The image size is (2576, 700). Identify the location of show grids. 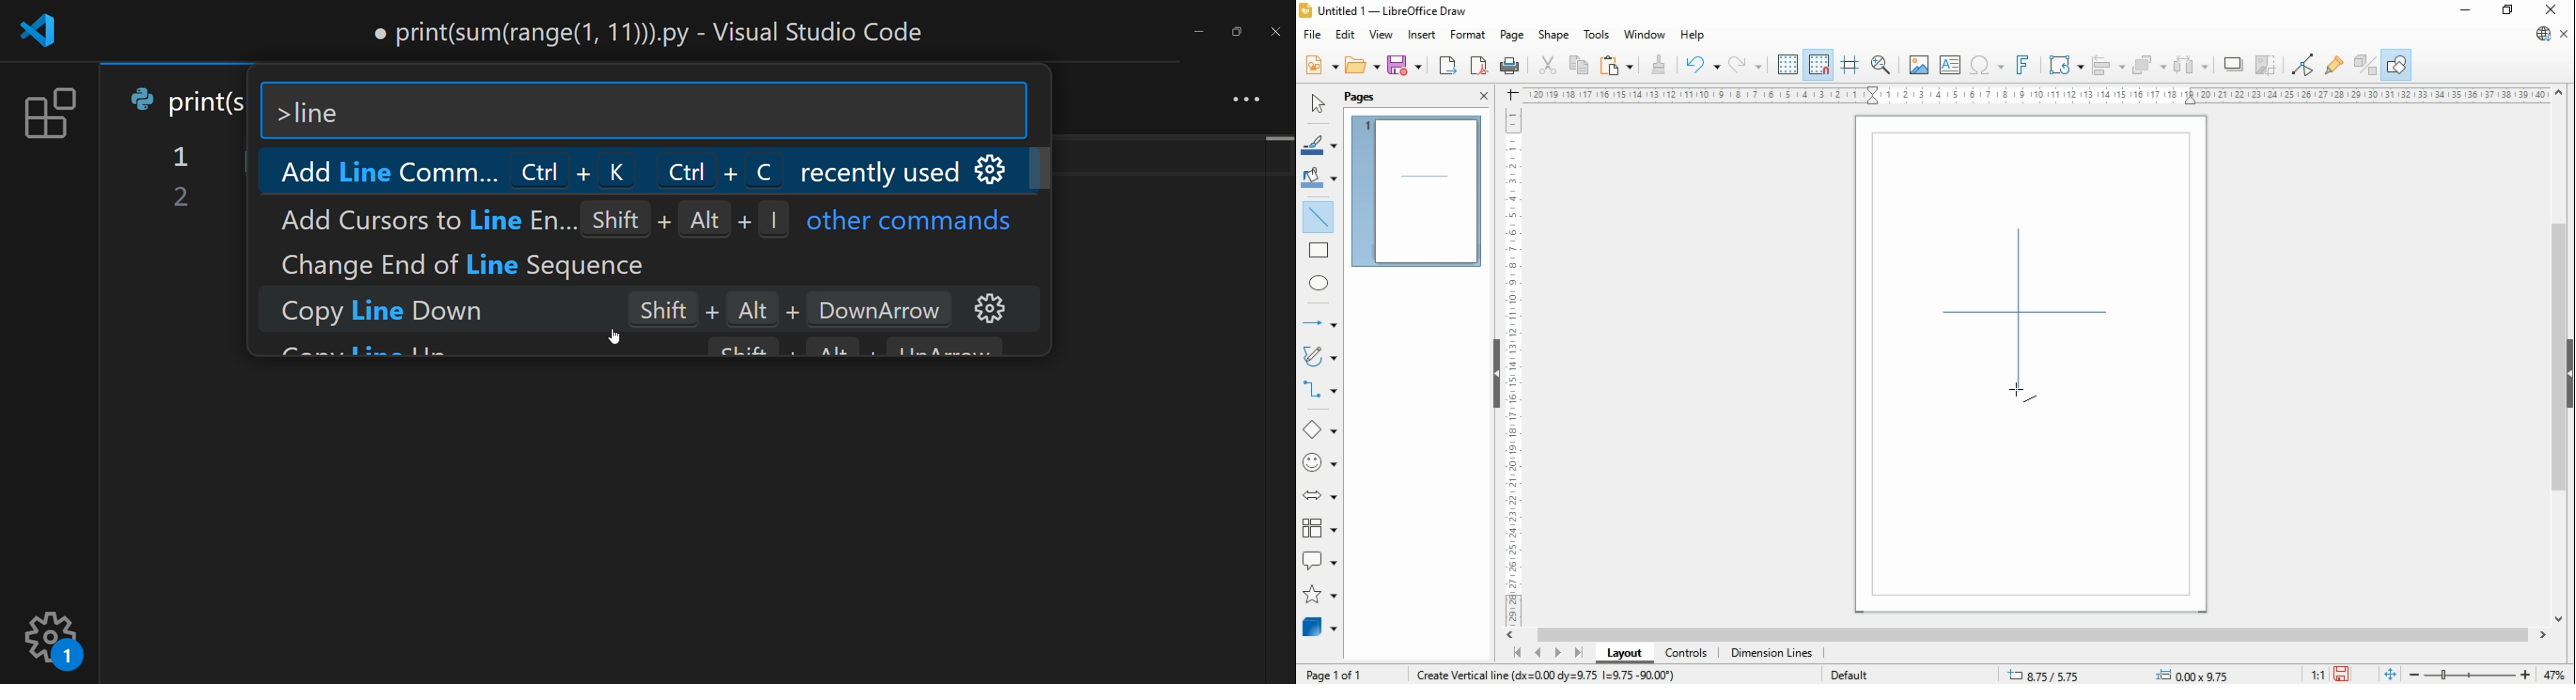
(1788, 64).